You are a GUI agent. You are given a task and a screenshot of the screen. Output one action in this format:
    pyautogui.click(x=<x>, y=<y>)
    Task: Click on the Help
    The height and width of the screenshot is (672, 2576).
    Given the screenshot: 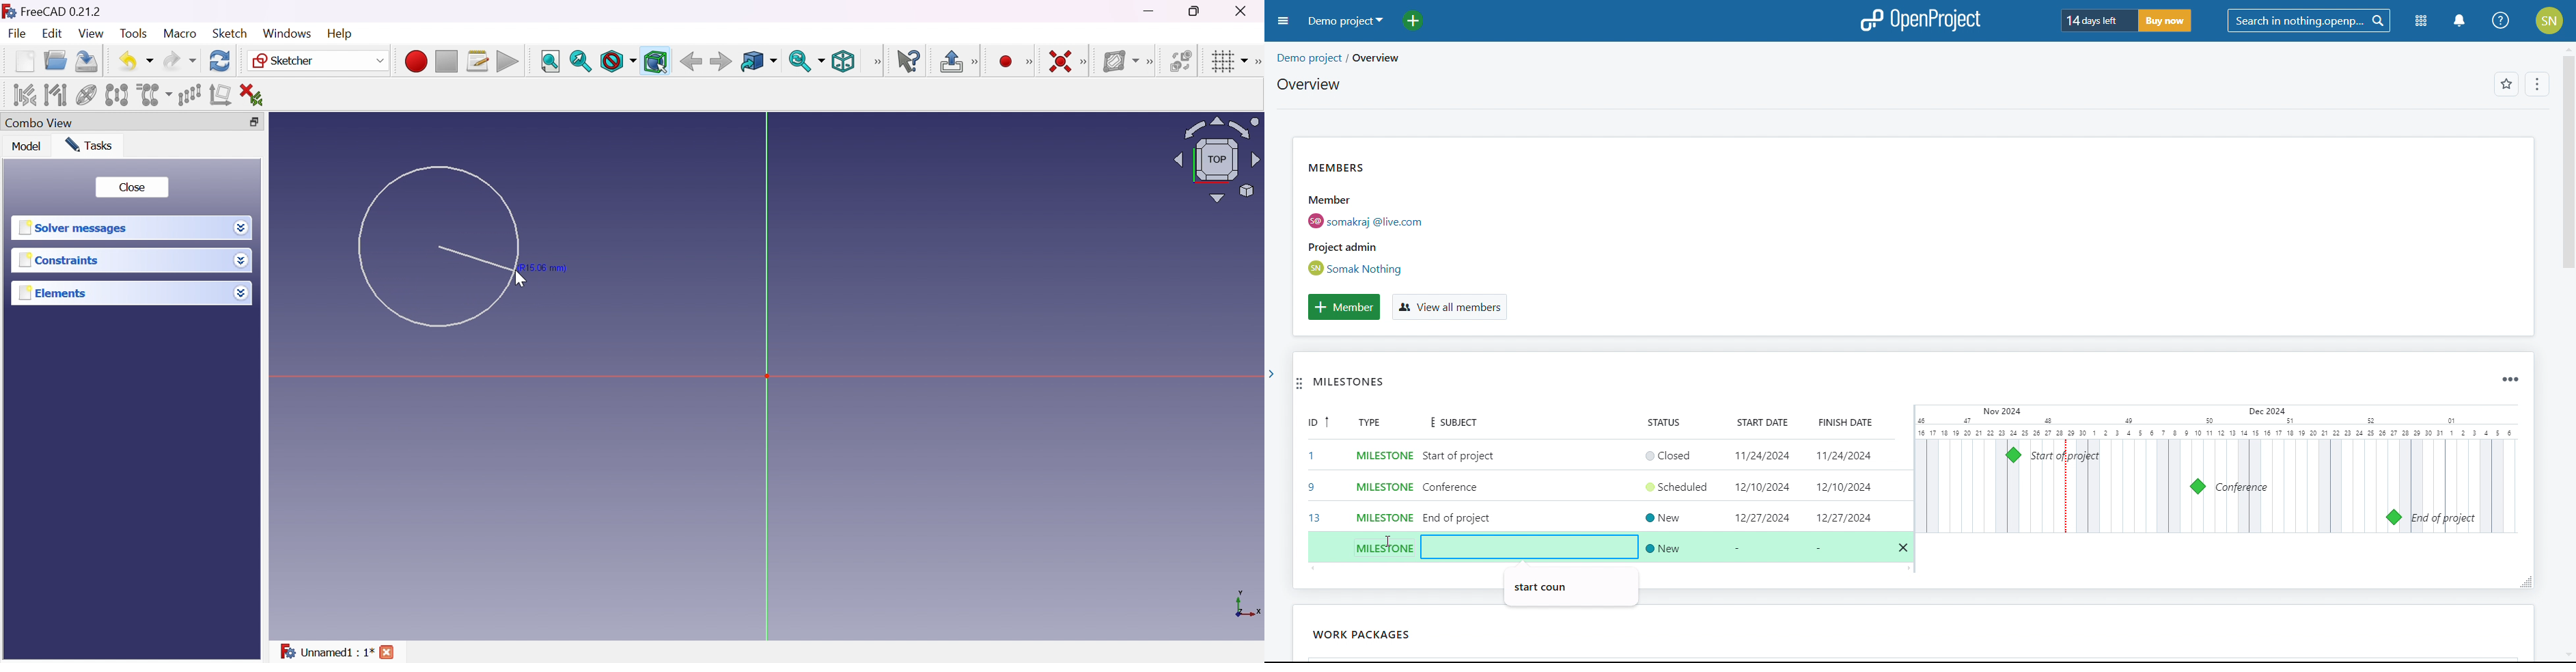 What is the action you would take?
    pyautogui.click(x=341, y=34)
    